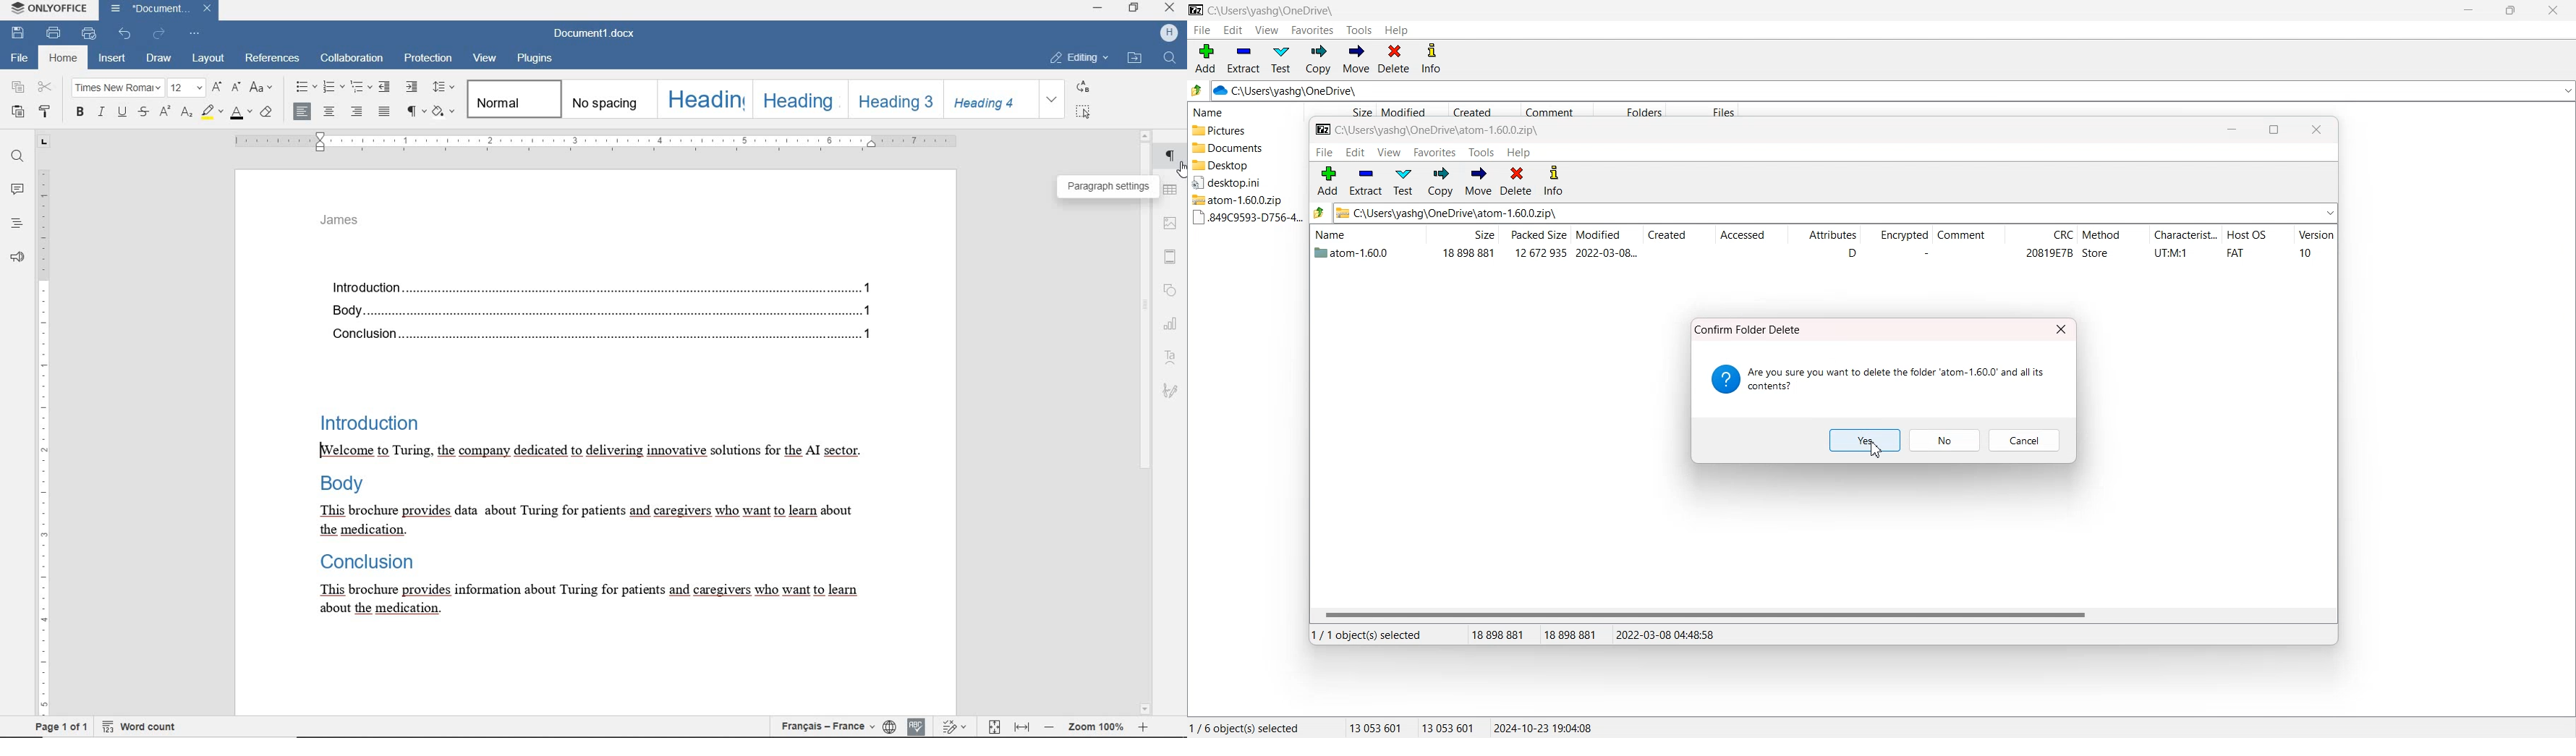 The width and height of the screenshot is (2576, 756). Describe the element at coordinates (1313, 30) in the screenshot. I see `Favorites` at that location.